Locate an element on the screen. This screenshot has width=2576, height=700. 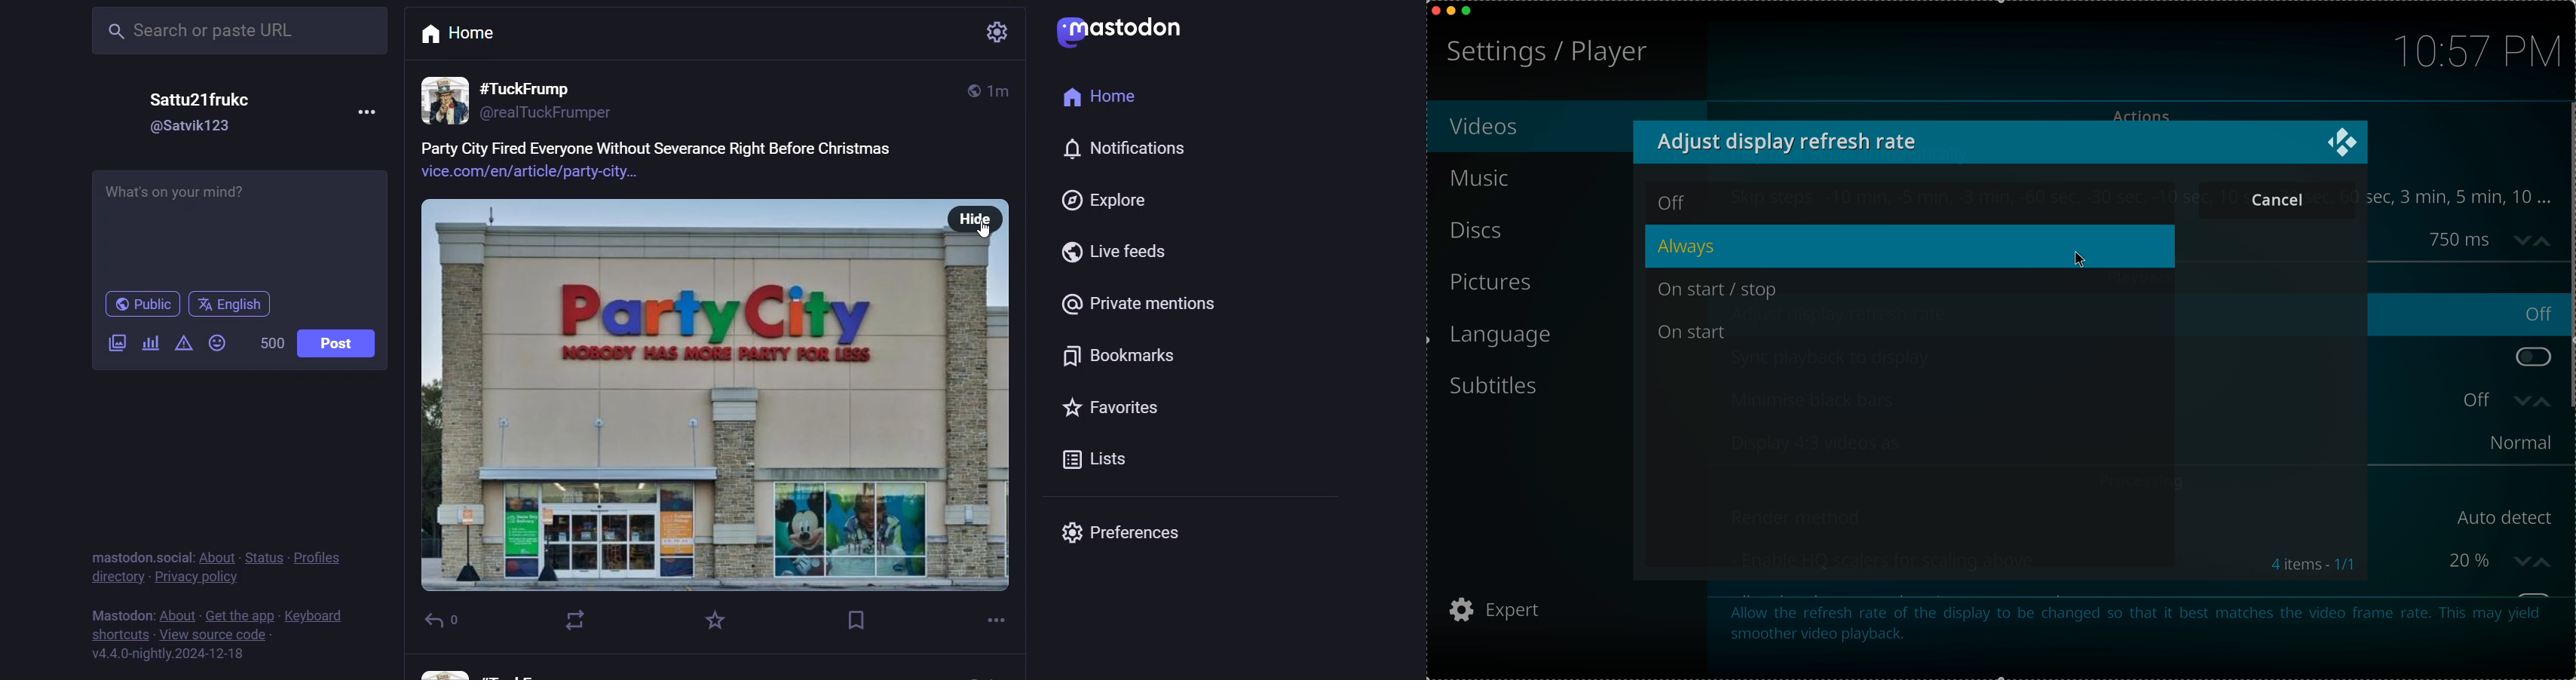
other user information is located at coordinates (479, 669).